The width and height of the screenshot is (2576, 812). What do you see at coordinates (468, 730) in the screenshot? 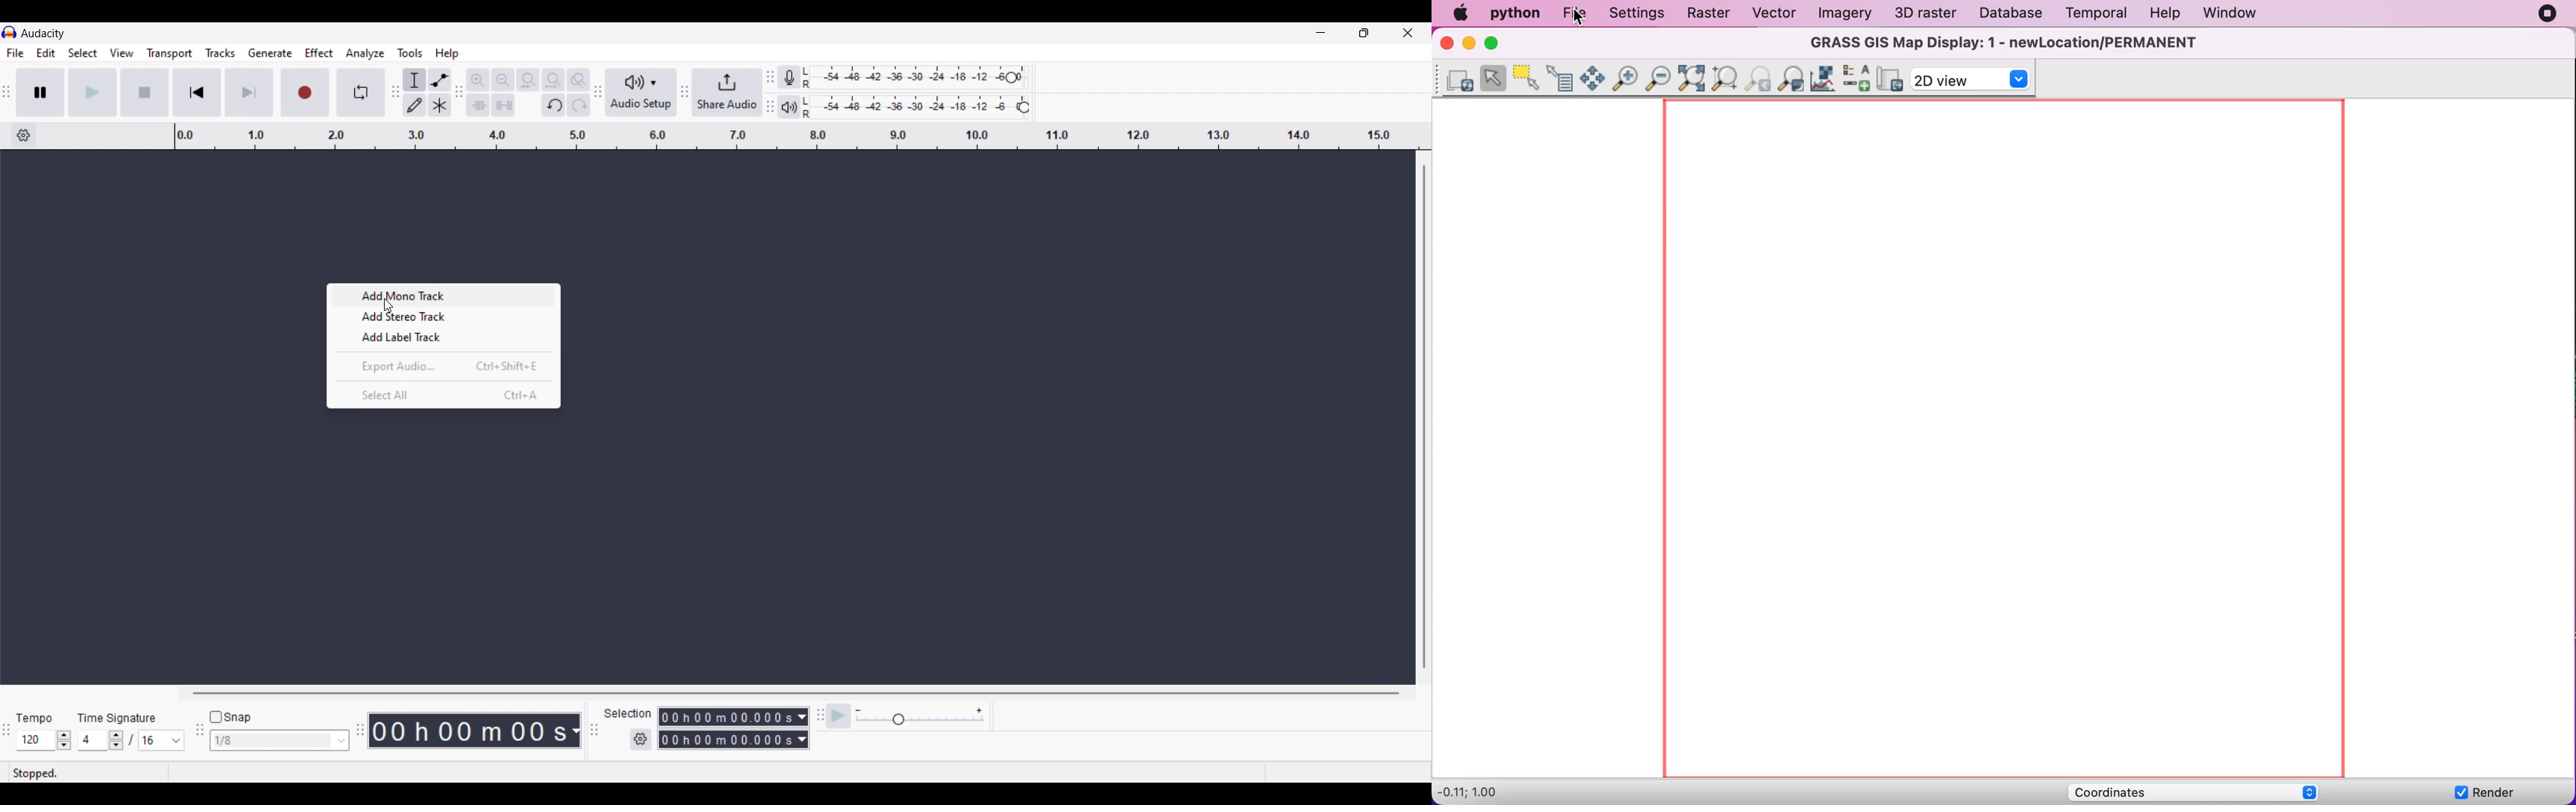
I see `Shows recorded duration` at bounding box center [468, 730].